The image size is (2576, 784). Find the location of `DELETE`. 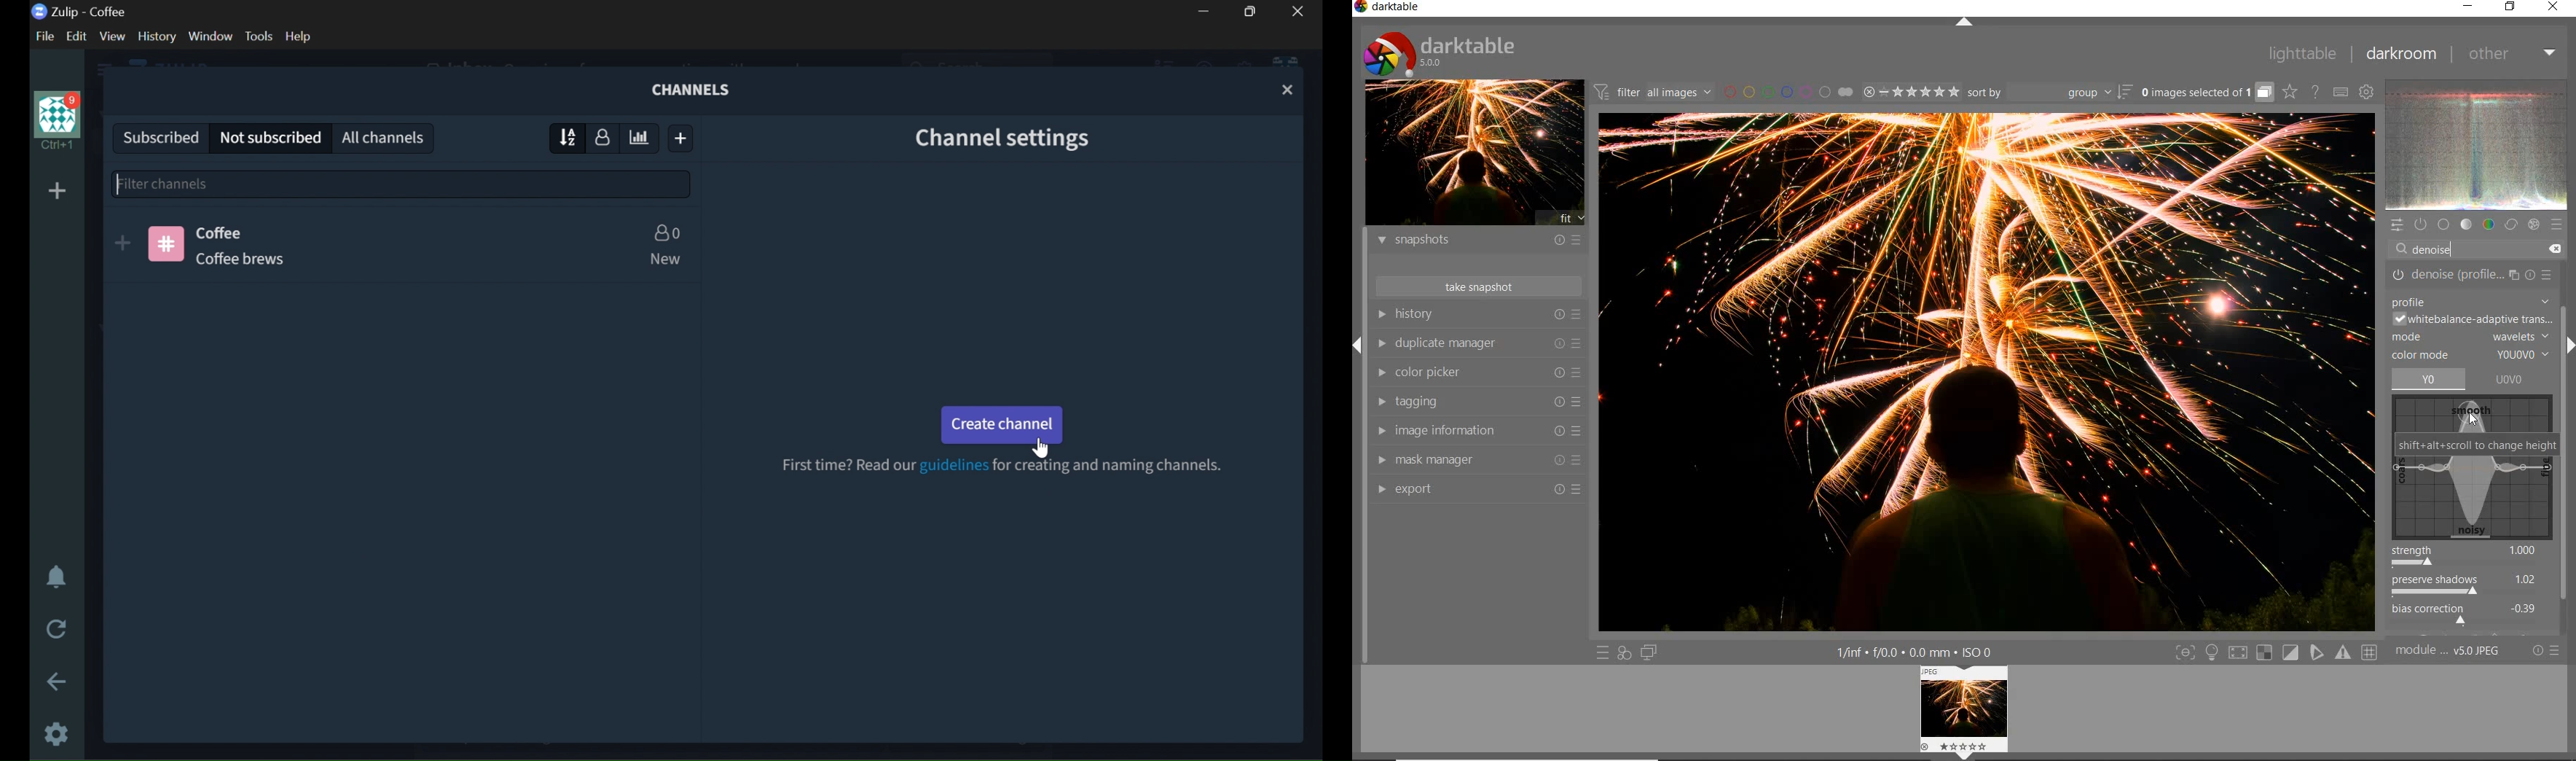

DELETE is located at coordinates (2556, 249).